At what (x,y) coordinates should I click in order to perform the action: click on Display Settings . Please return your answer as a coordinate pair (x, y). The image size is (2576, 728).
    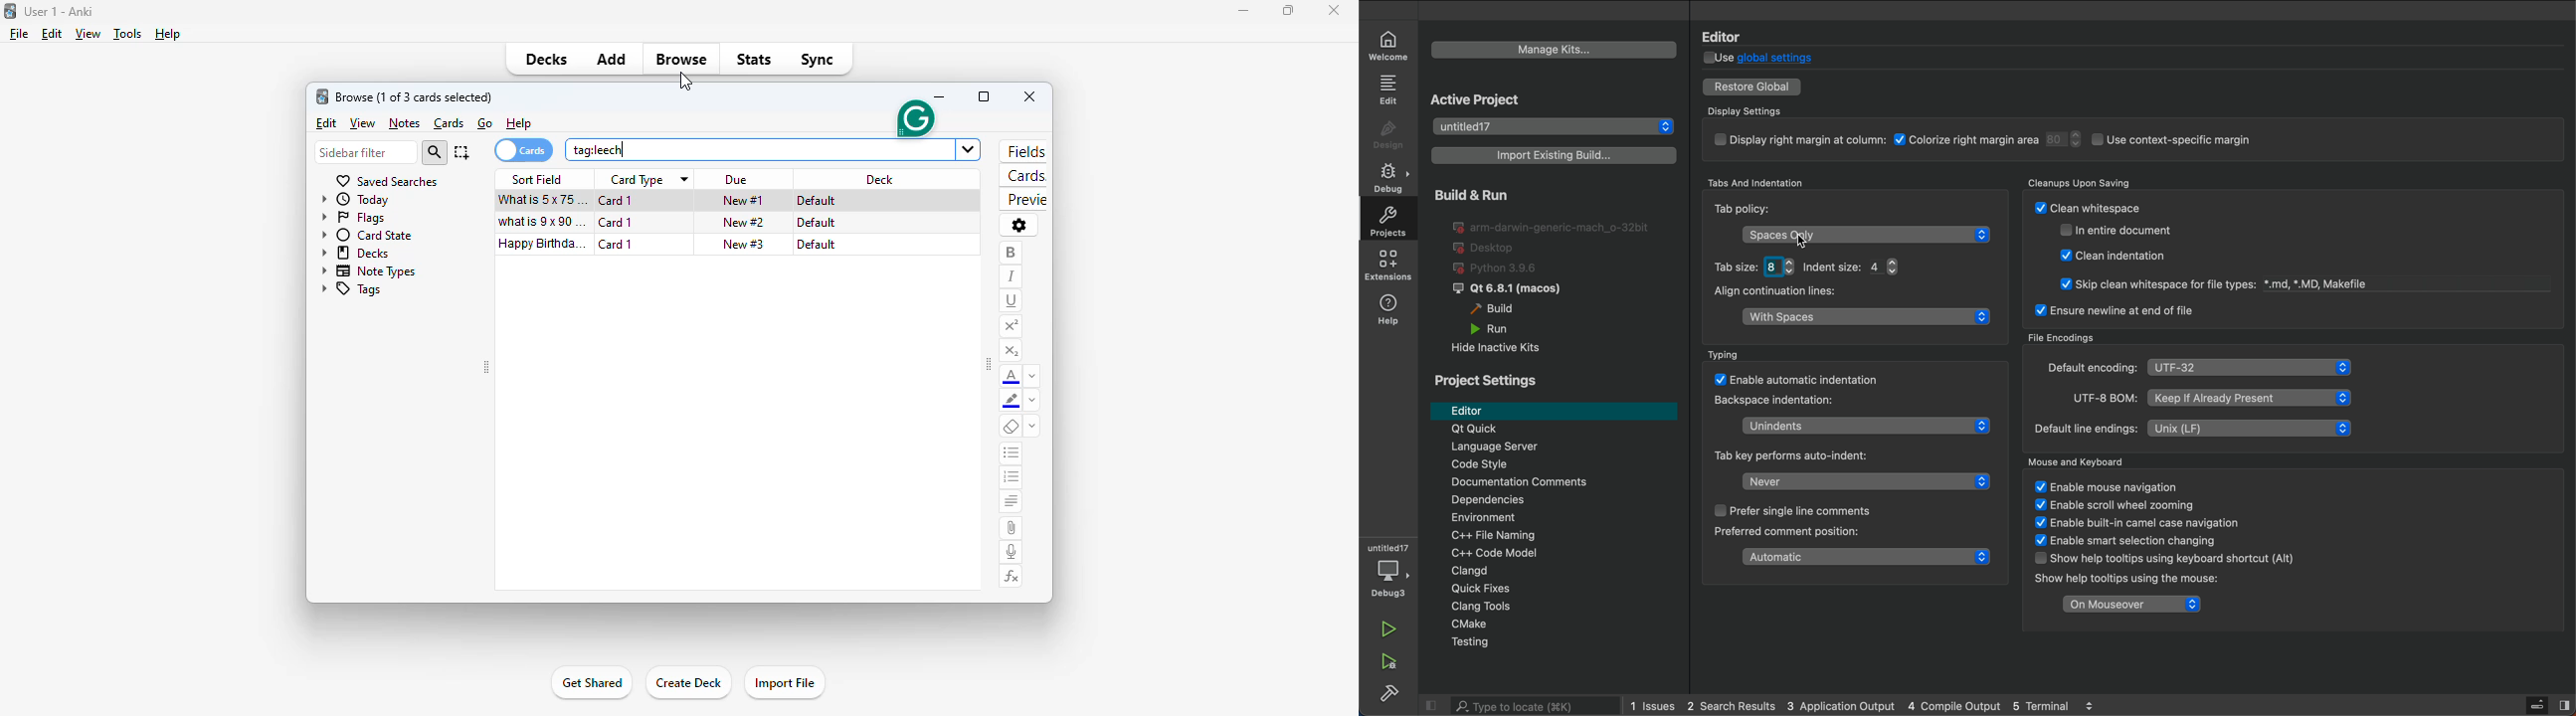
    Looking at the image, I should click on (1757, 107).